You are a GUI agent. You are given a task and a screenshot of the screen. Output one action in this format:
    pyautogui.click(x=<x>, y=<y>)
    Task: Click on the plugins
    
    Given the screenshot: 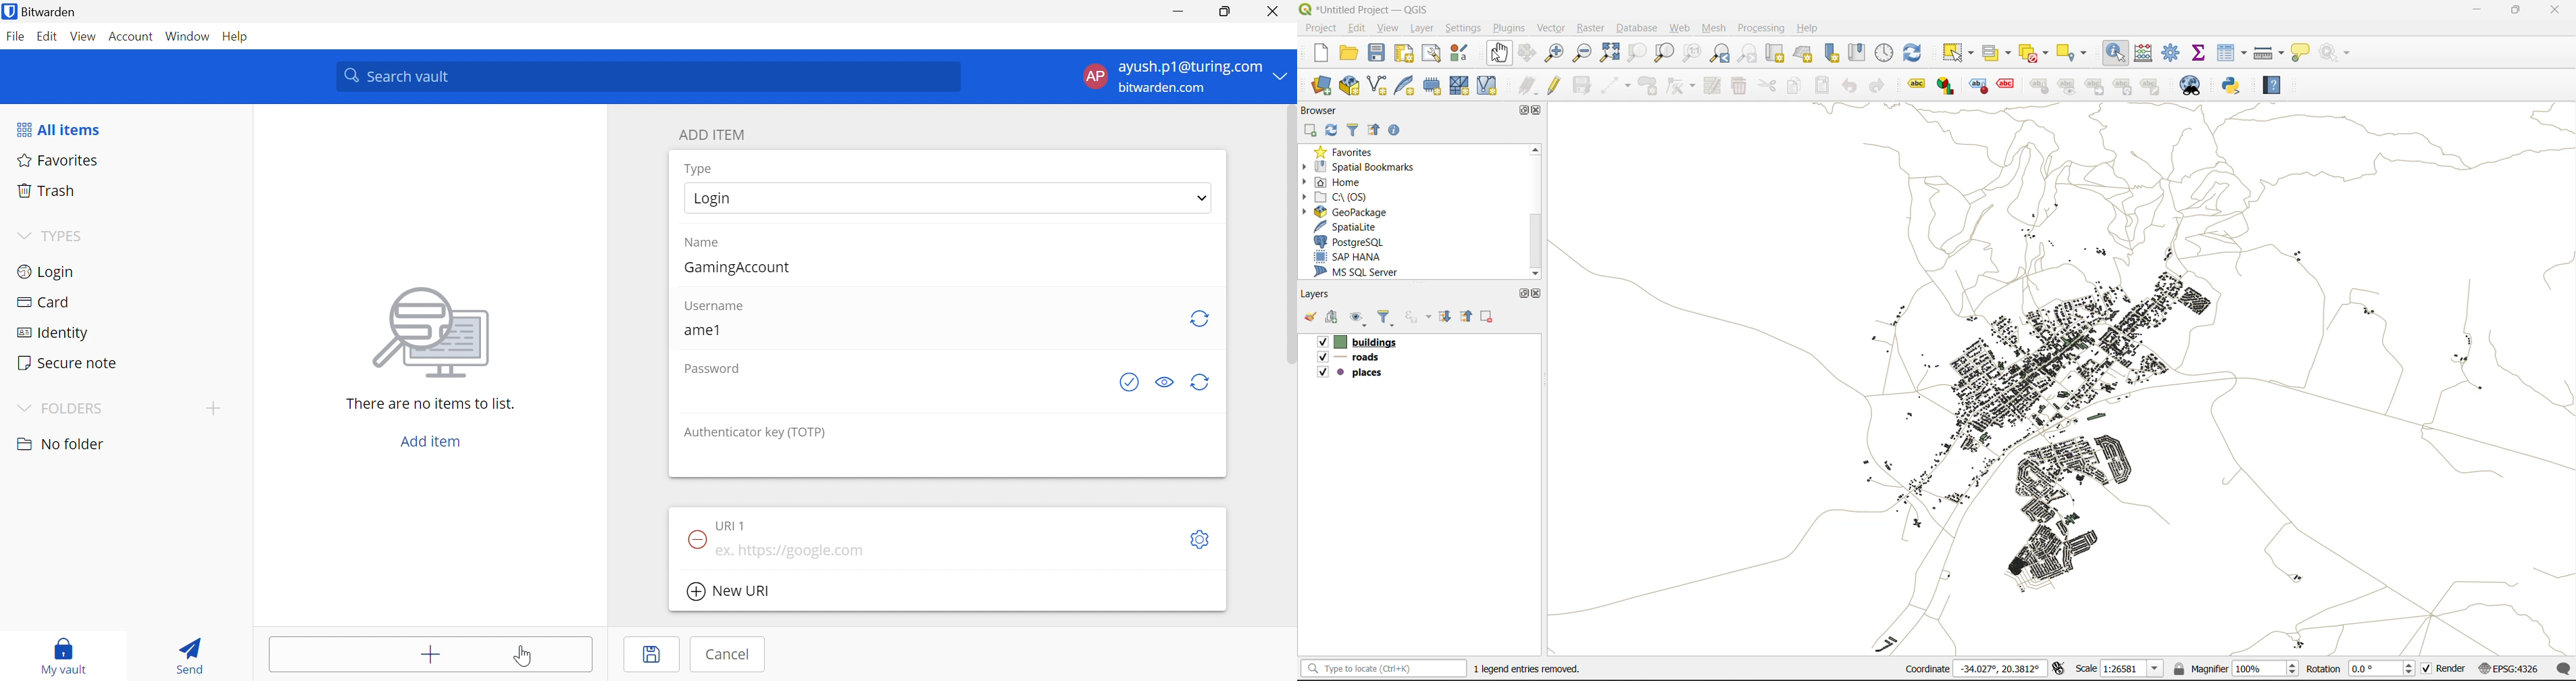 What is the action you would take?
    pyautogui.click(x=1507, y=27)
    